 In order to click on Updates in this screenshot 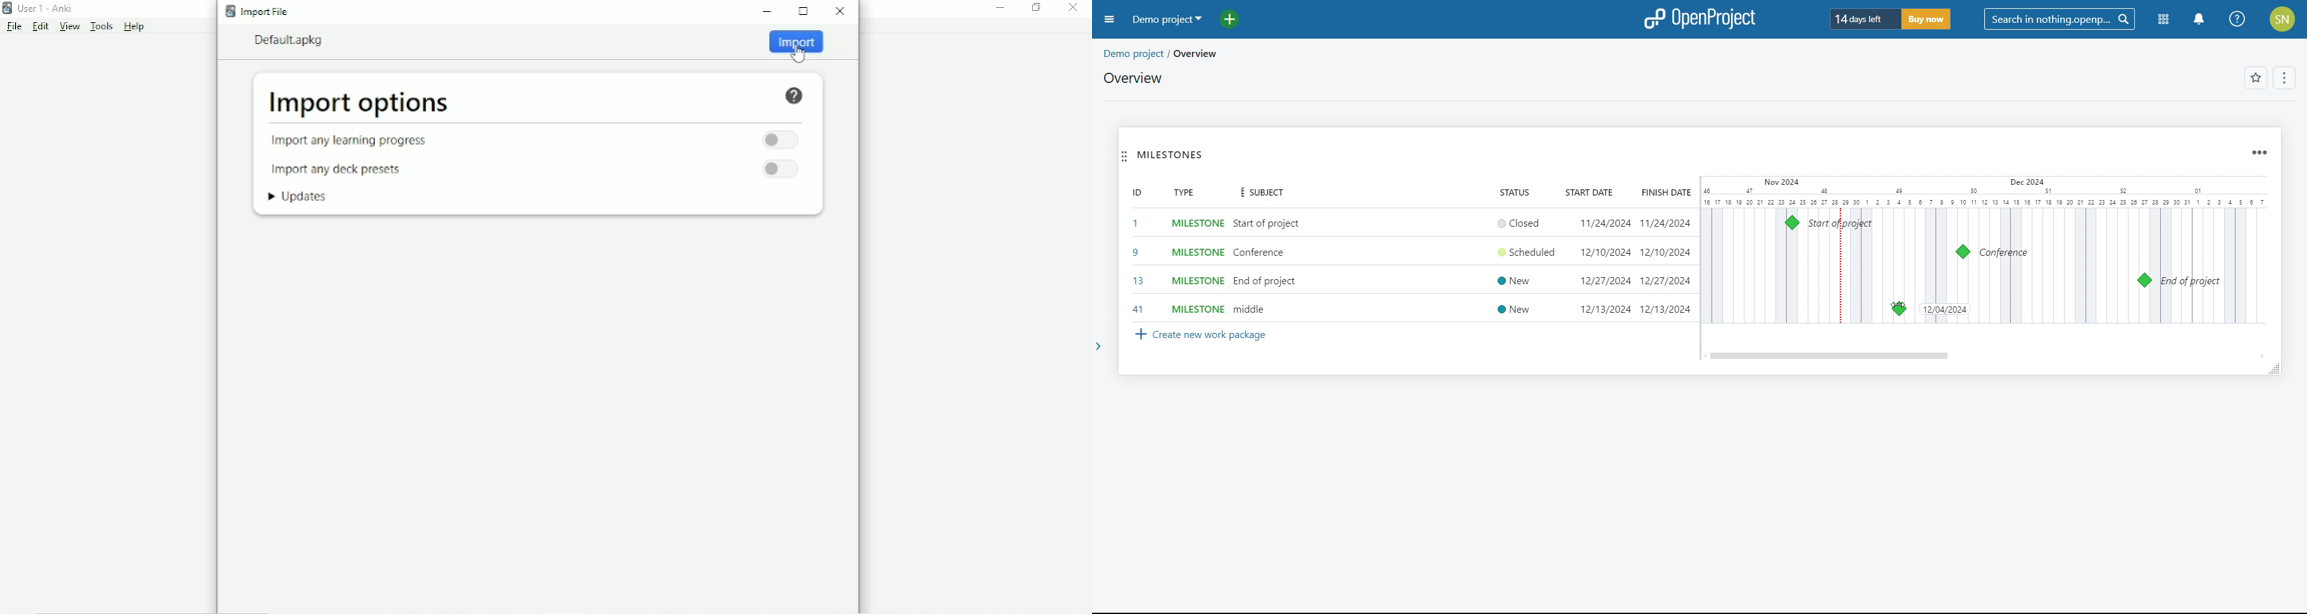, I will do `click(302, 197)`.